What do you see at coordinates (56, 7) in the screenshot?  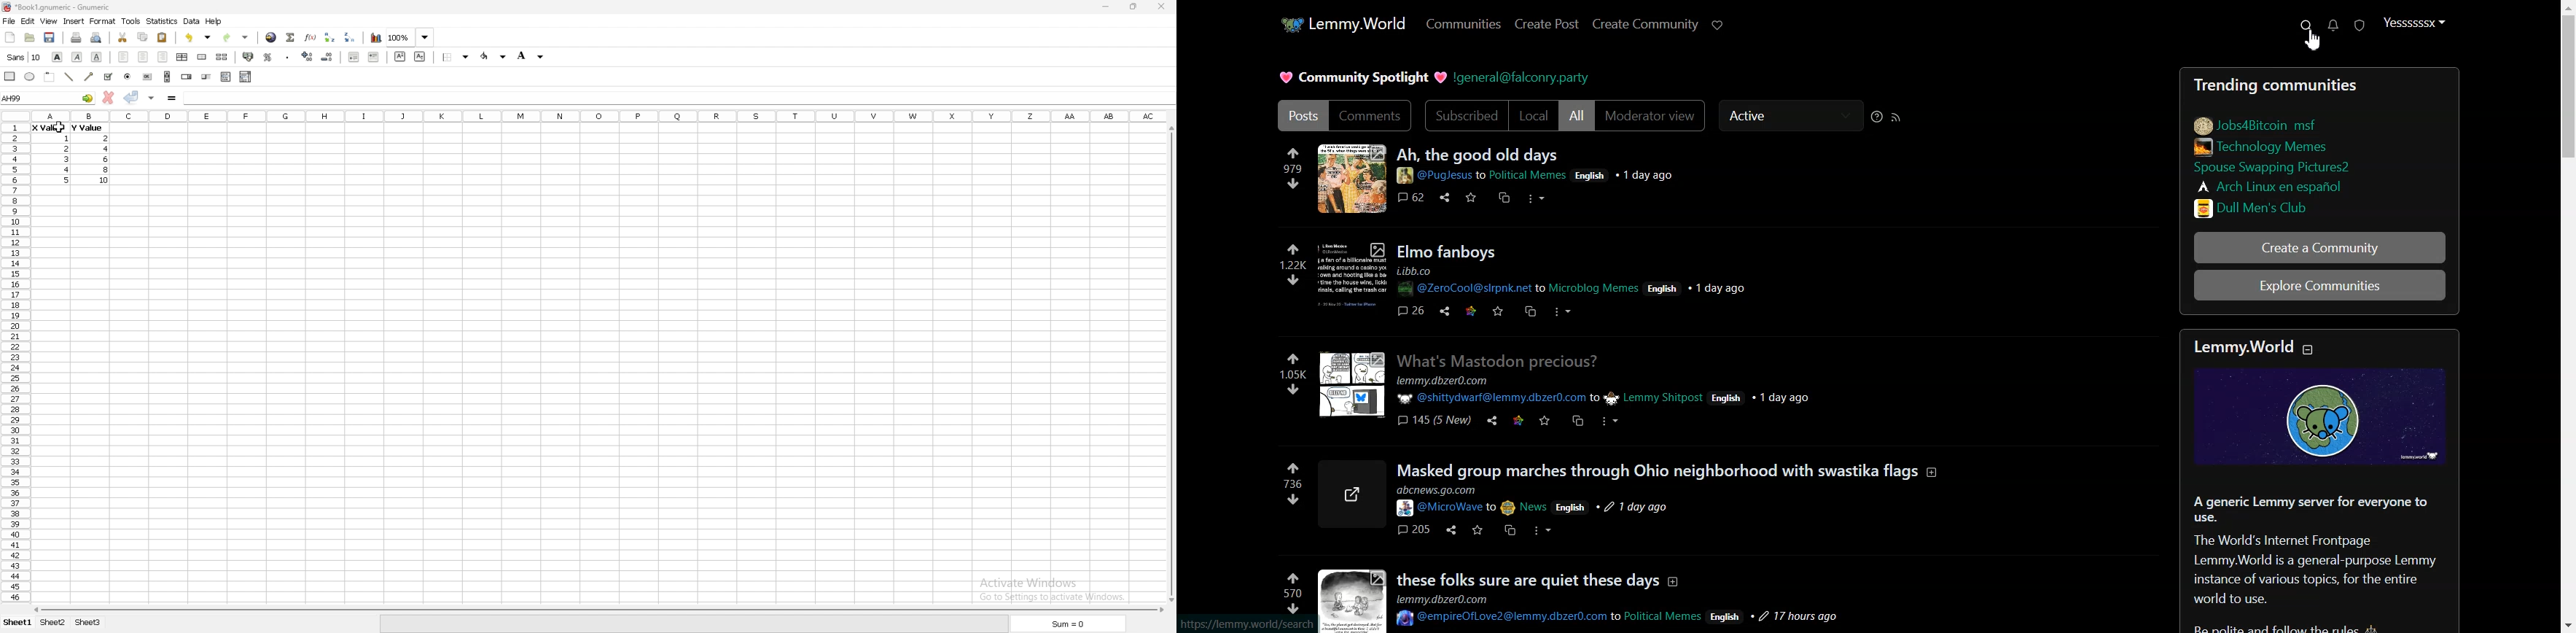 I see `file name` at bounding box center [56, 7].